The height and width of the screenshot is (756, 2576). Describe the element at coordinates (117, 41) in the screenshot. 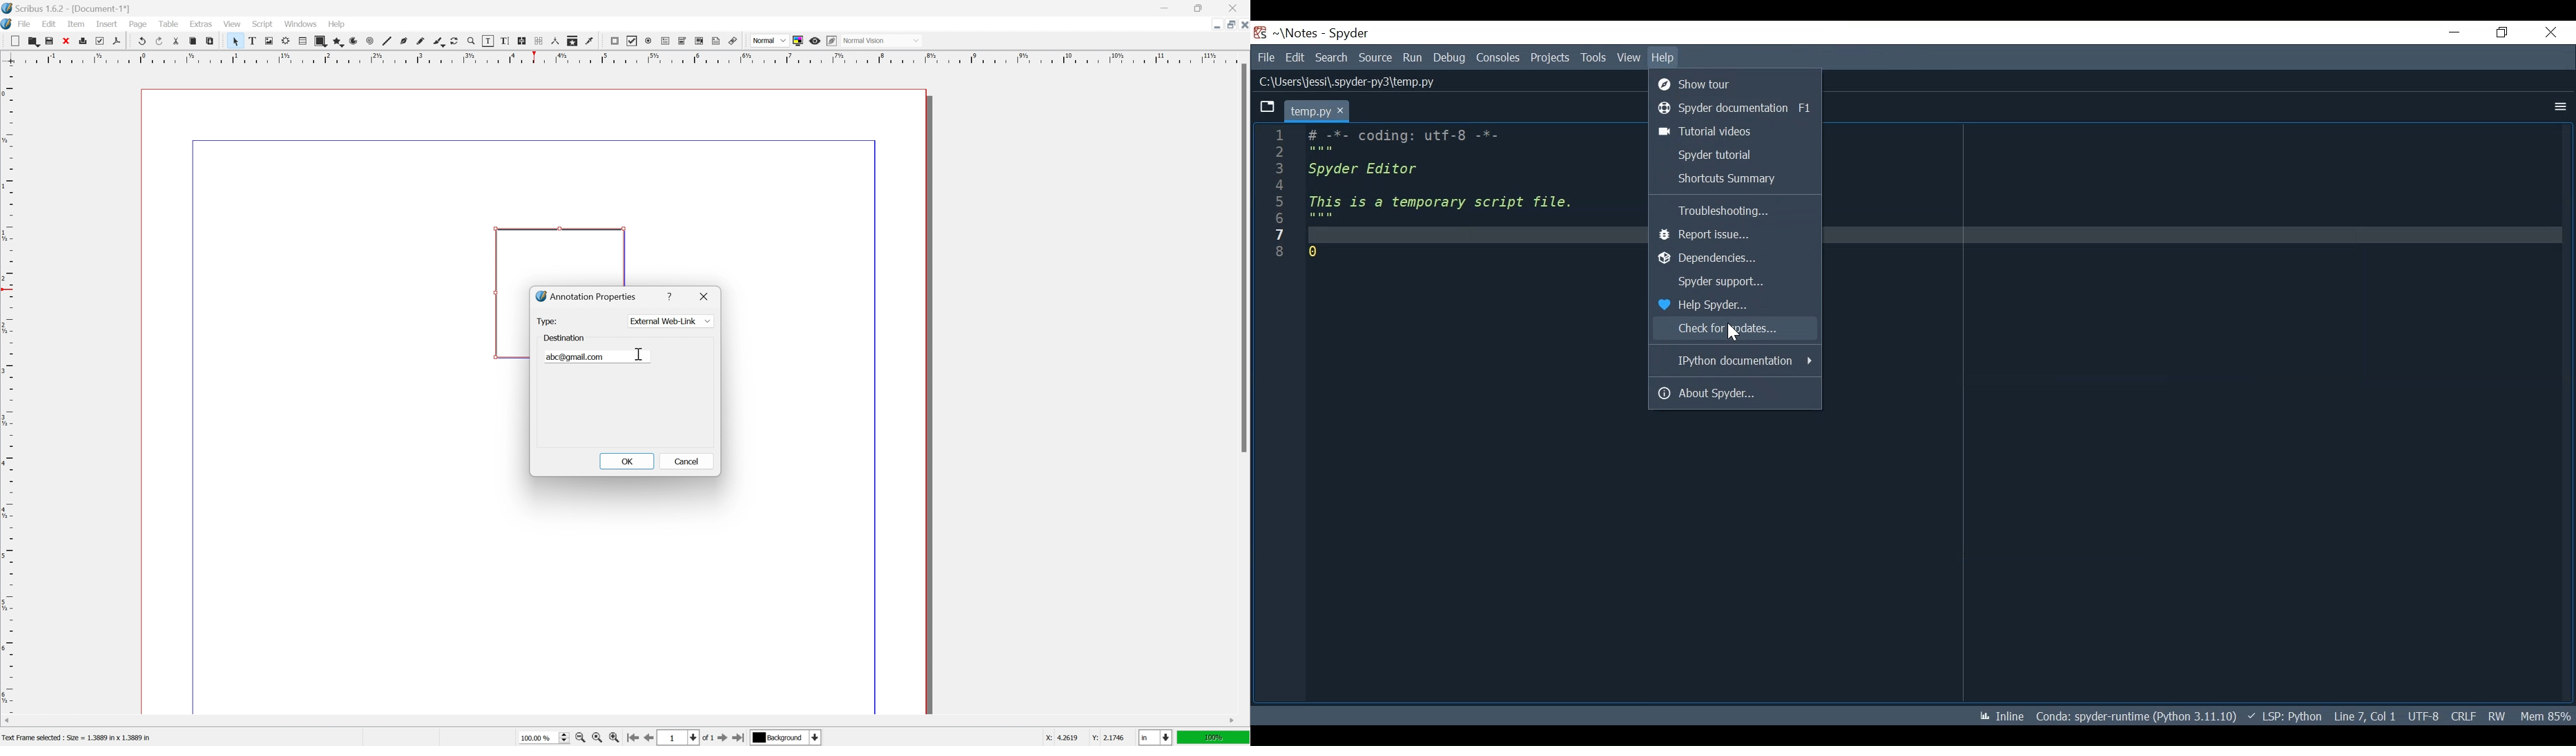

I see `save as pdf` at that location.